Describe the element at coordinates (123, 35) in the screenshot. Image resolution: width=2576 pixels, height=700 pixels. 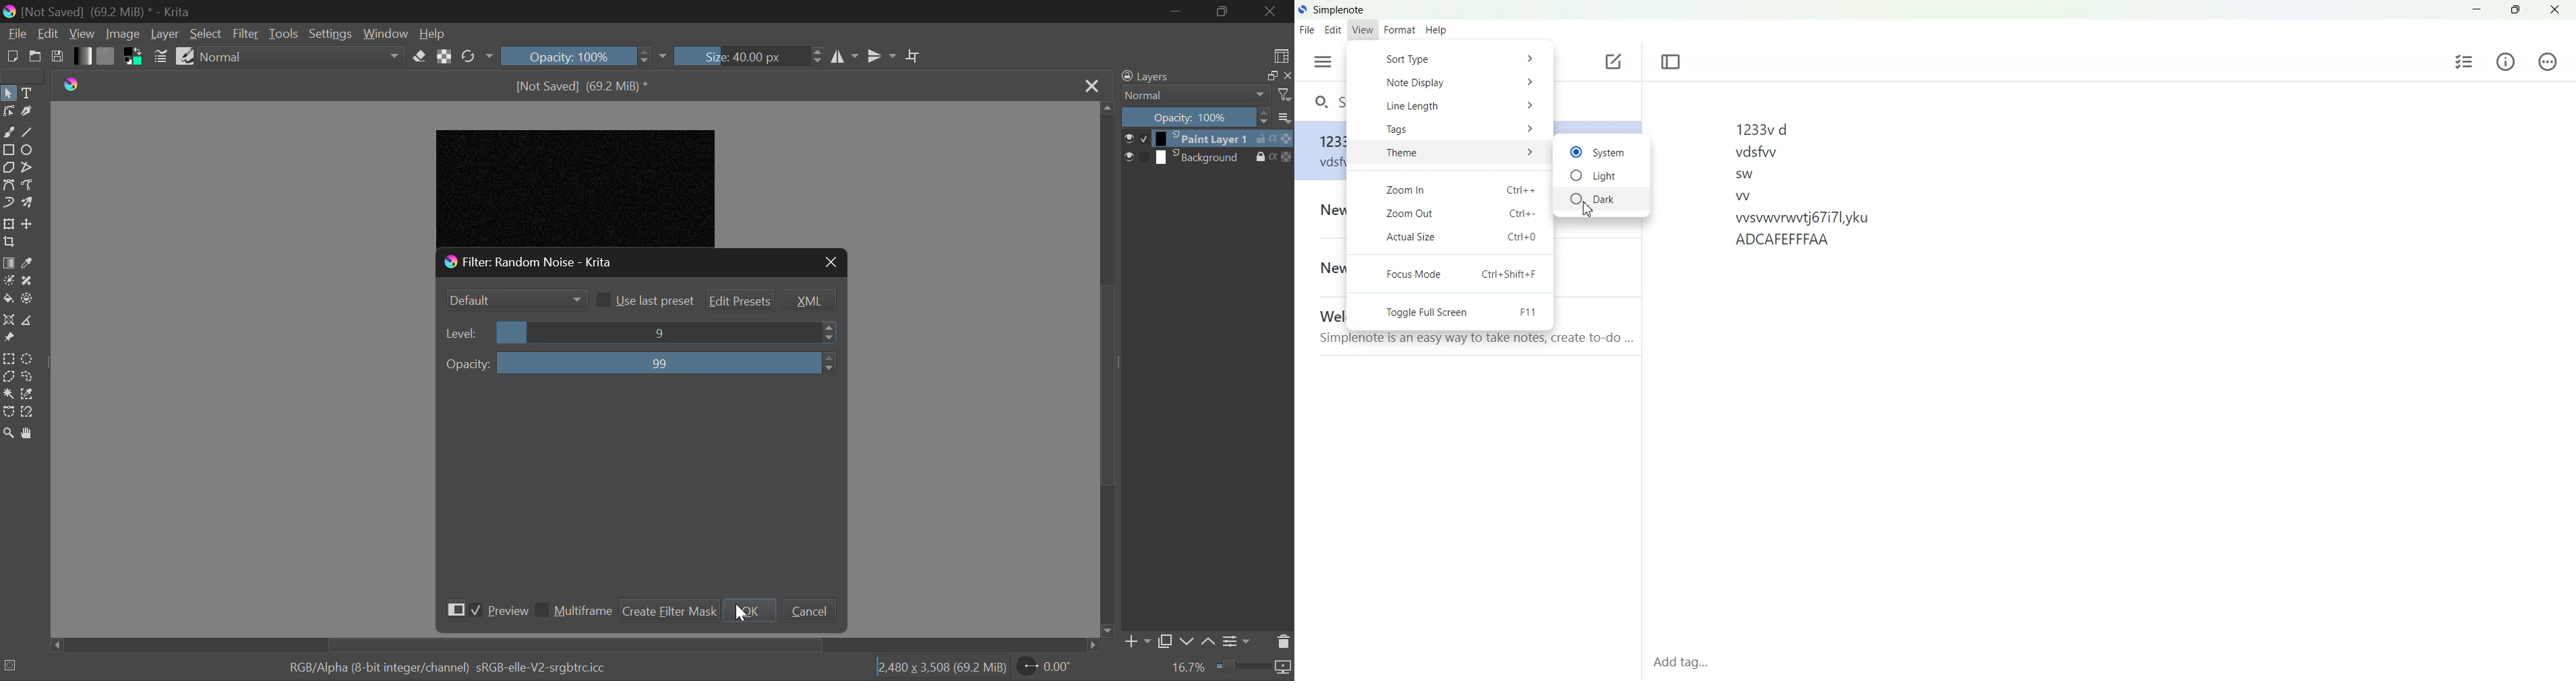
I see `Image` at that location.